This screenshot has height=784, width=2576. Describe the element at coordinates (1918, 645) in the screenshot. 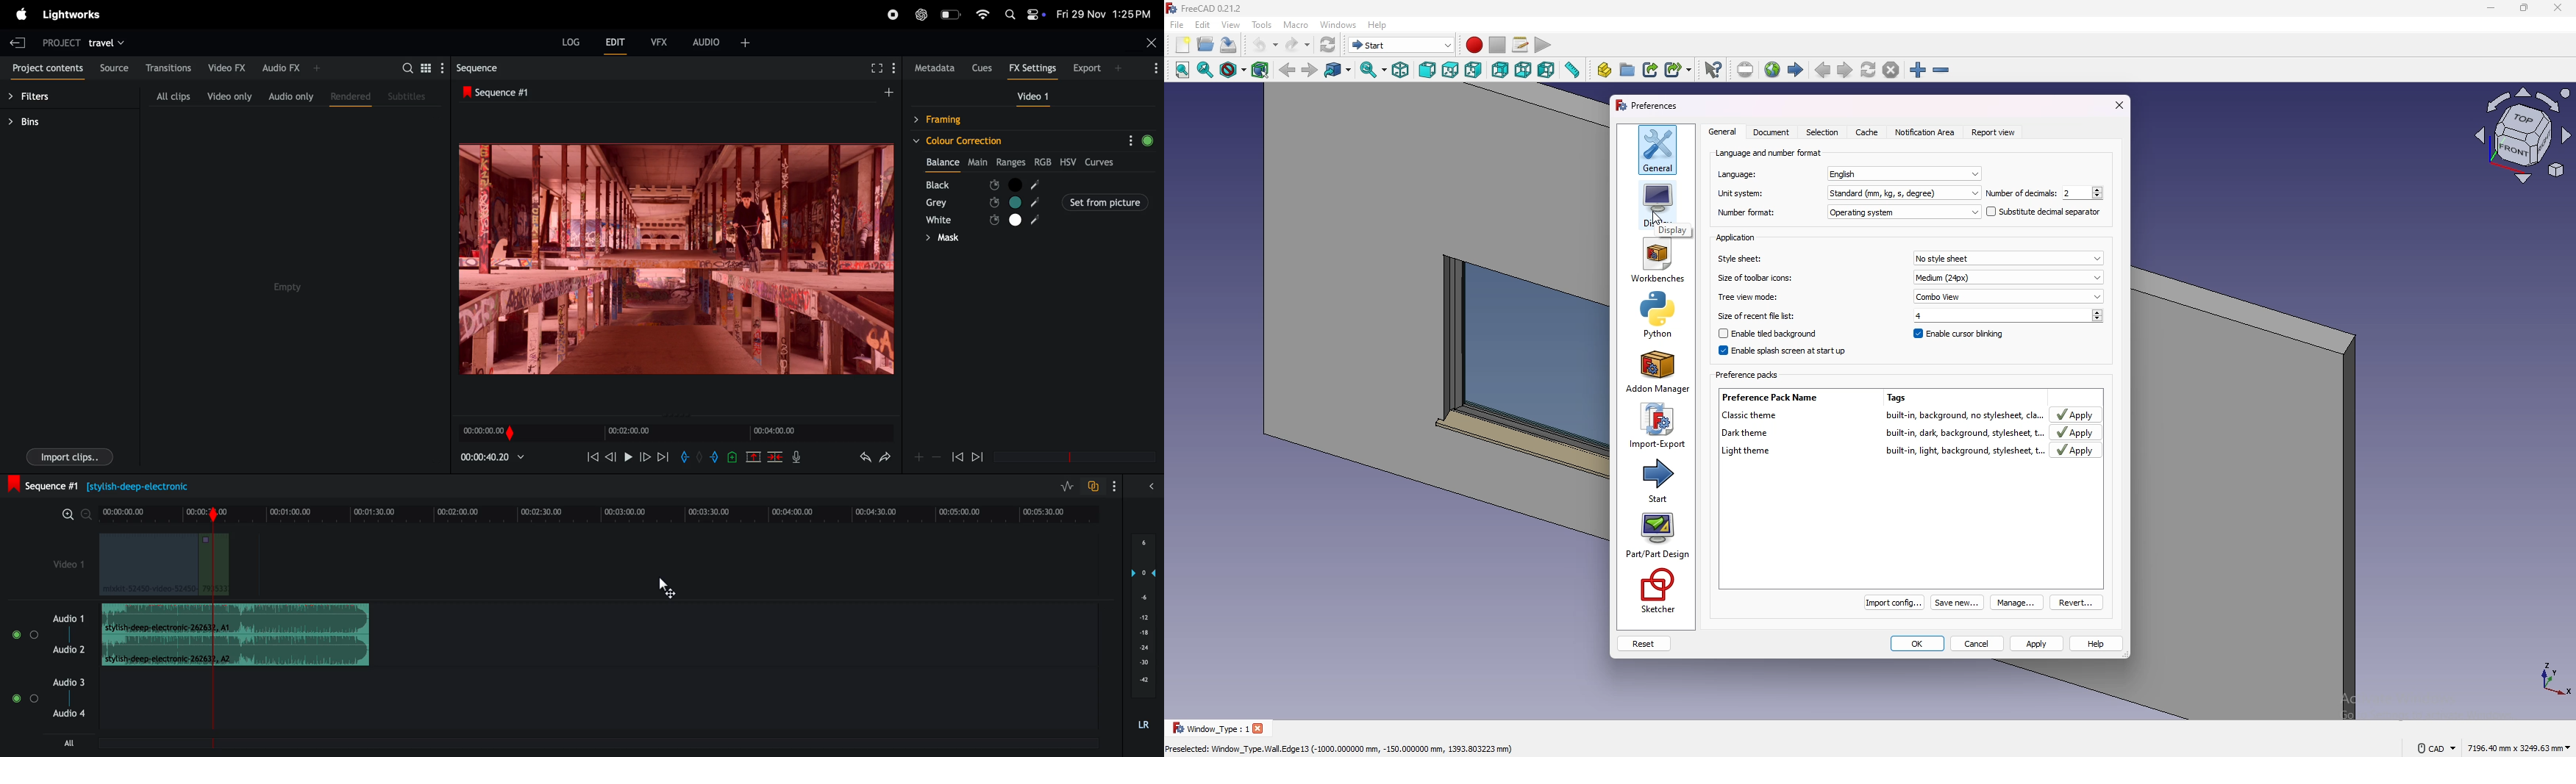

I see `ok` at that location.